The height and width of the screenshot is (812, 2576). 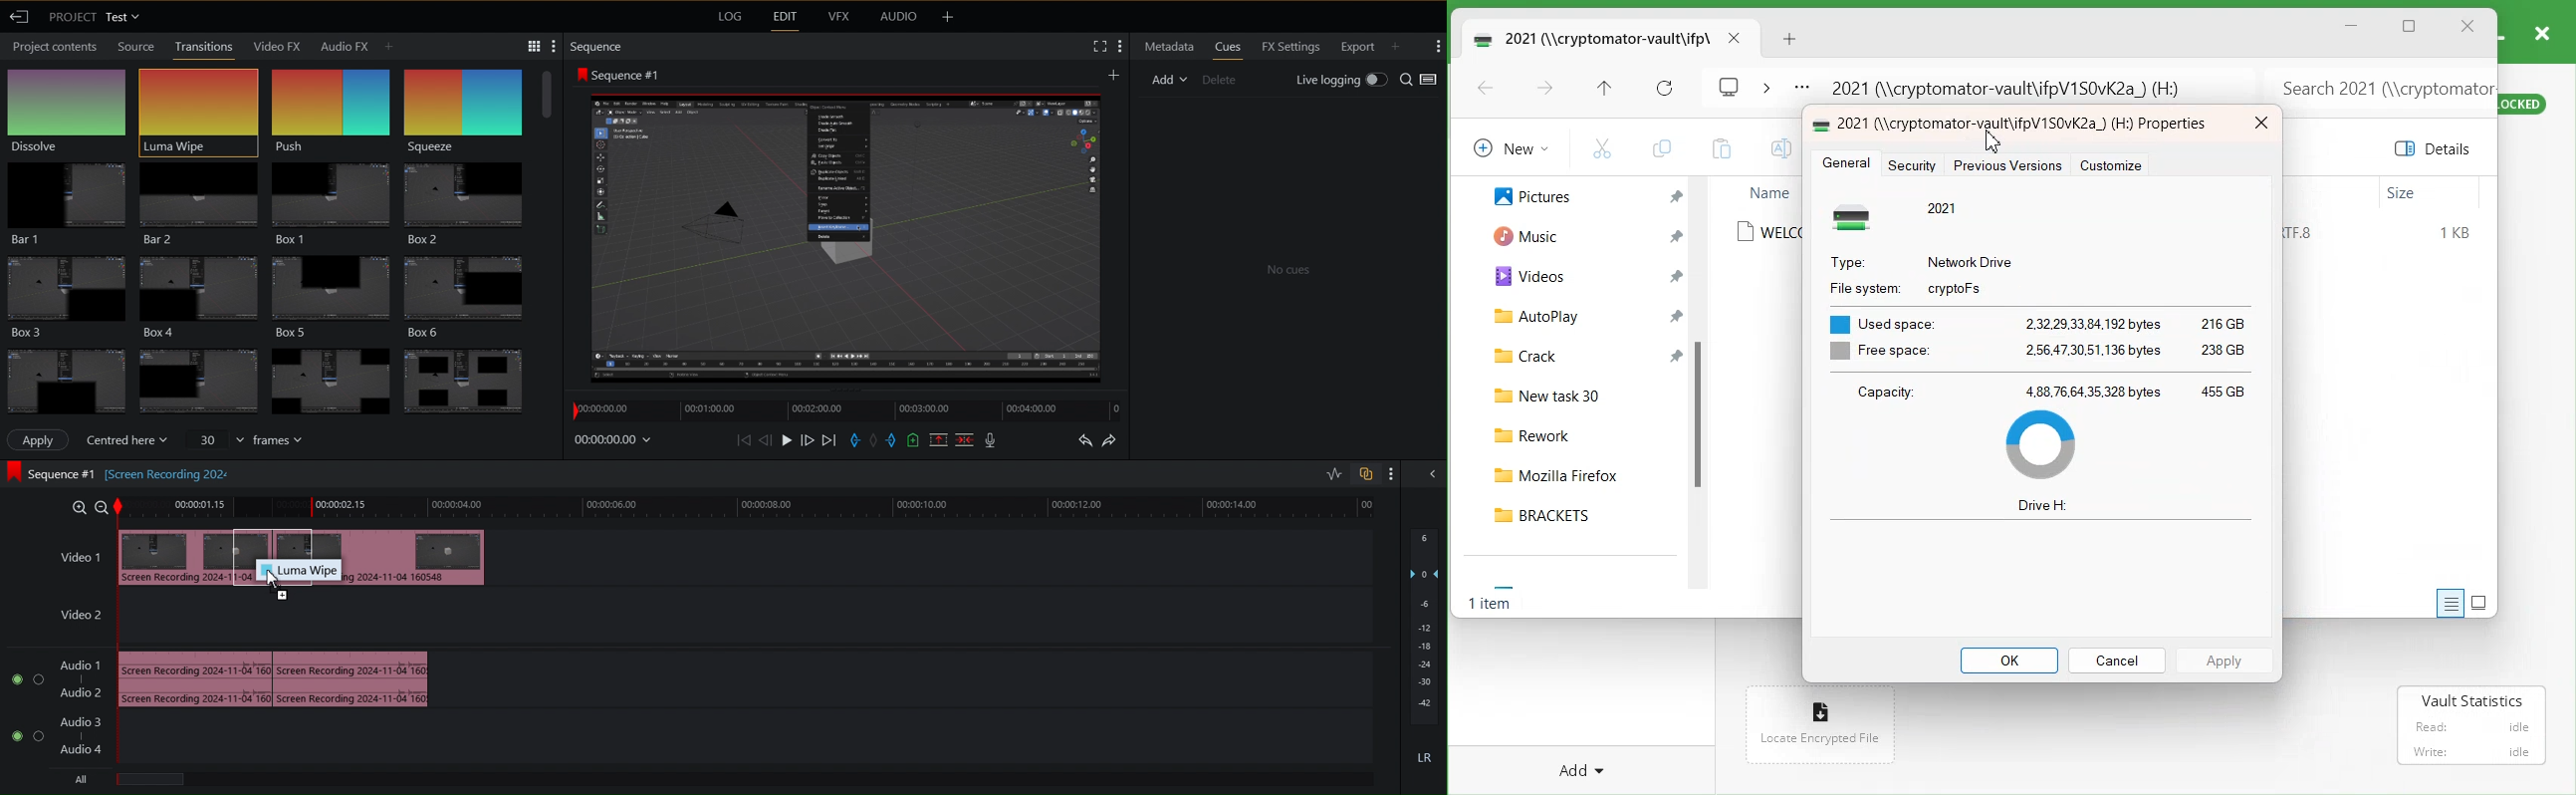 I want to click on Sequence, so click(x=597, y=45).